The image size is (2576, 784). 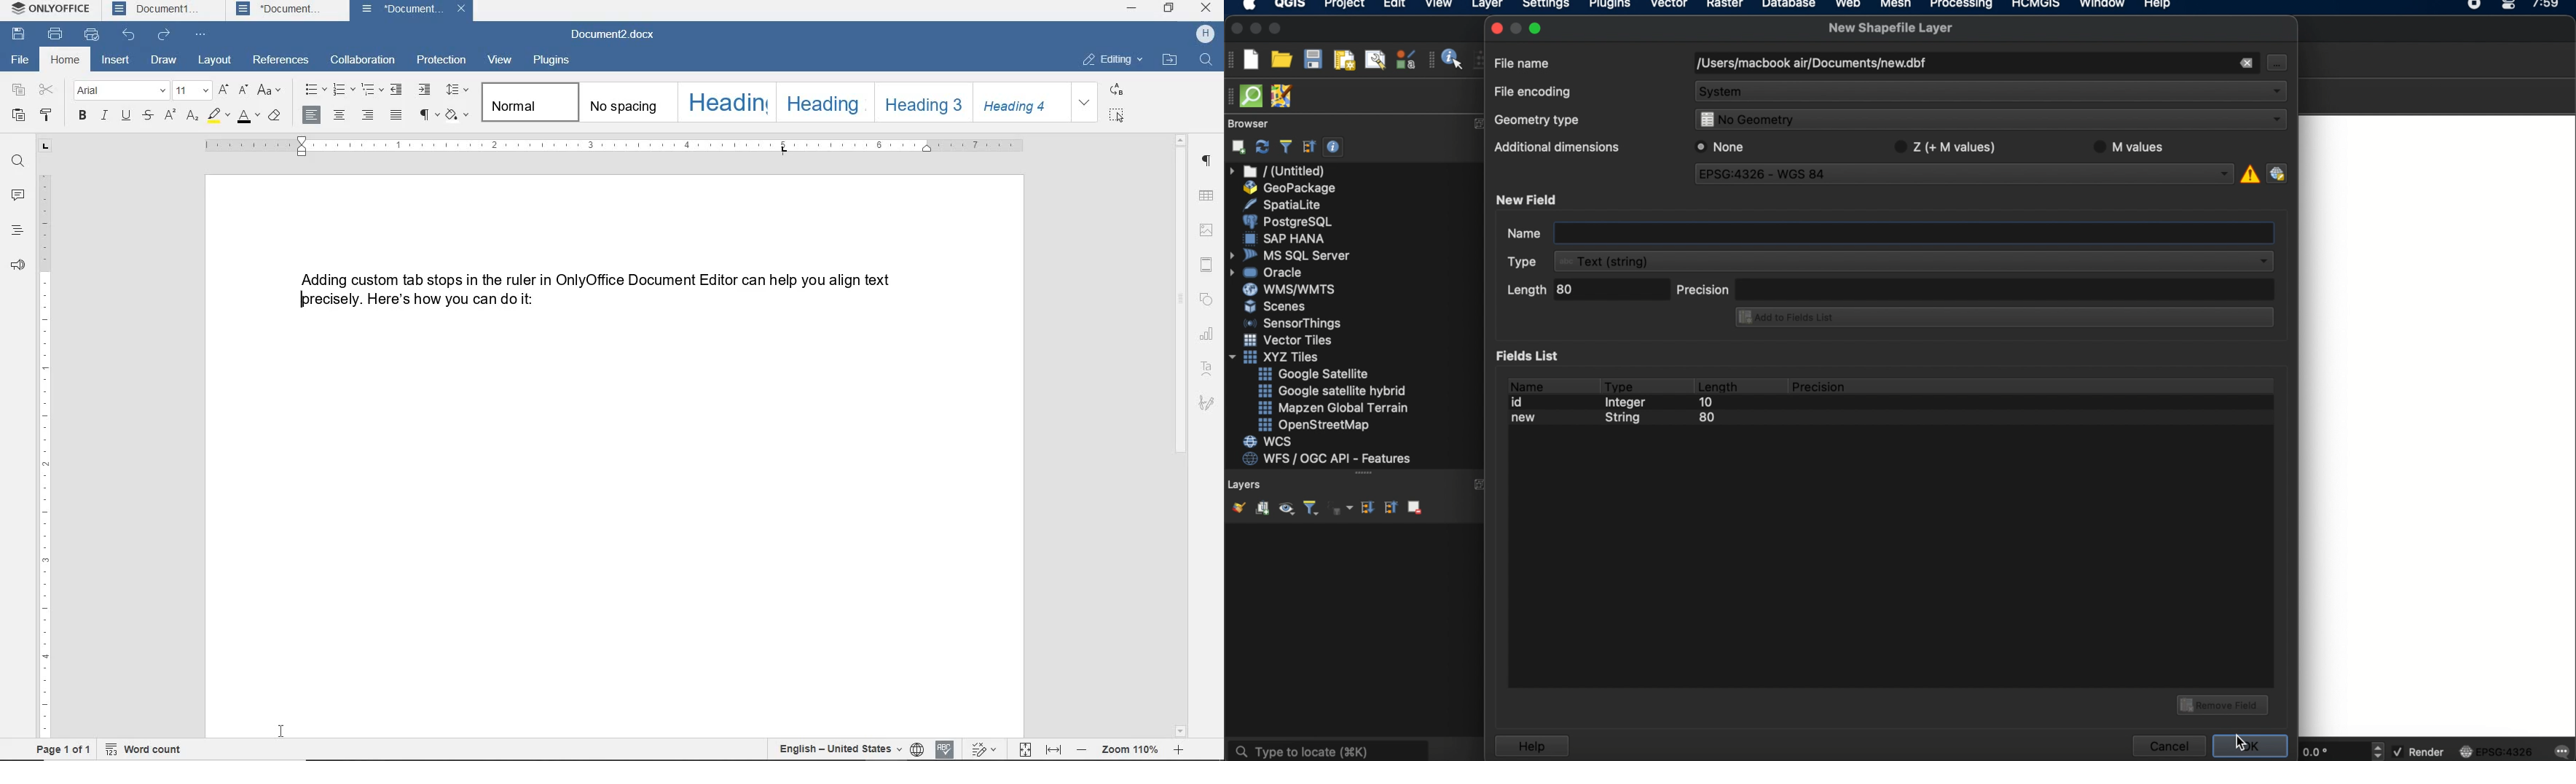 What do you see at coordinates (115, 61) in the screenshot?
I see `insert` at bounding box center [115, 61].